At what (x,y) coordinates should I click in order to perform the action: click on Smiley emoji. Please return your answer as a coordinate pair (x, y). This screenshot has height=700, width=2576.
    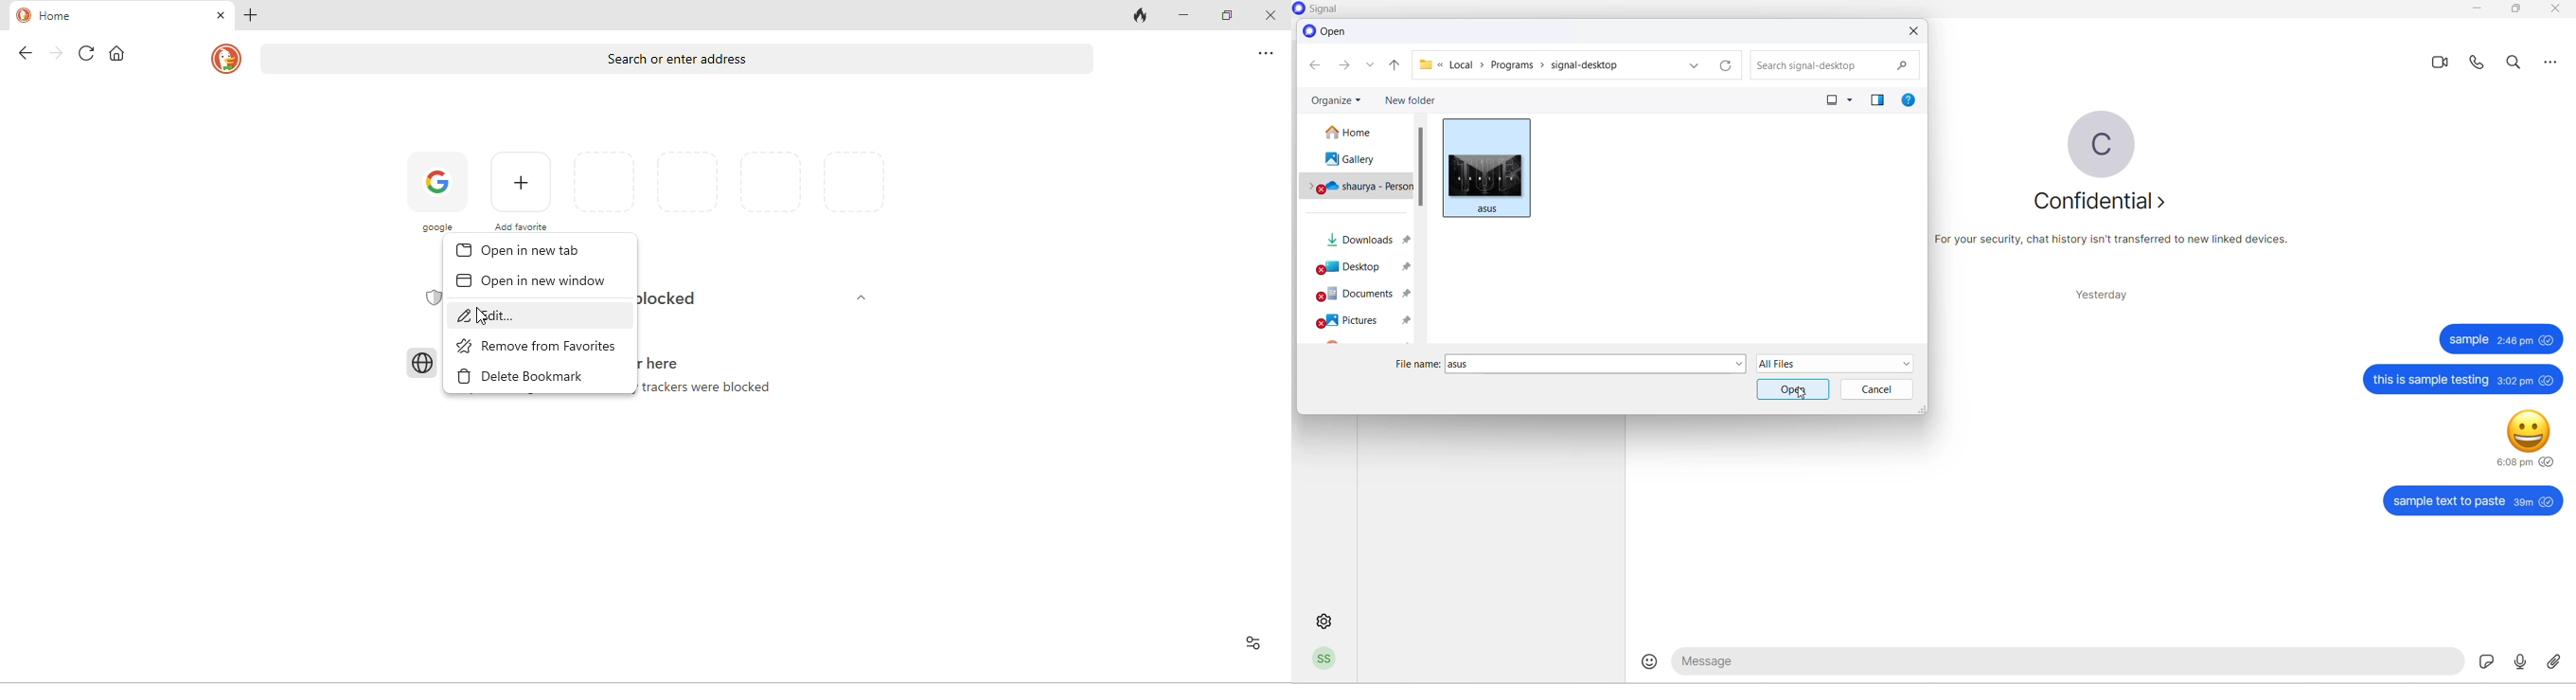
    Looking at the image, I should click on (2529, 433).